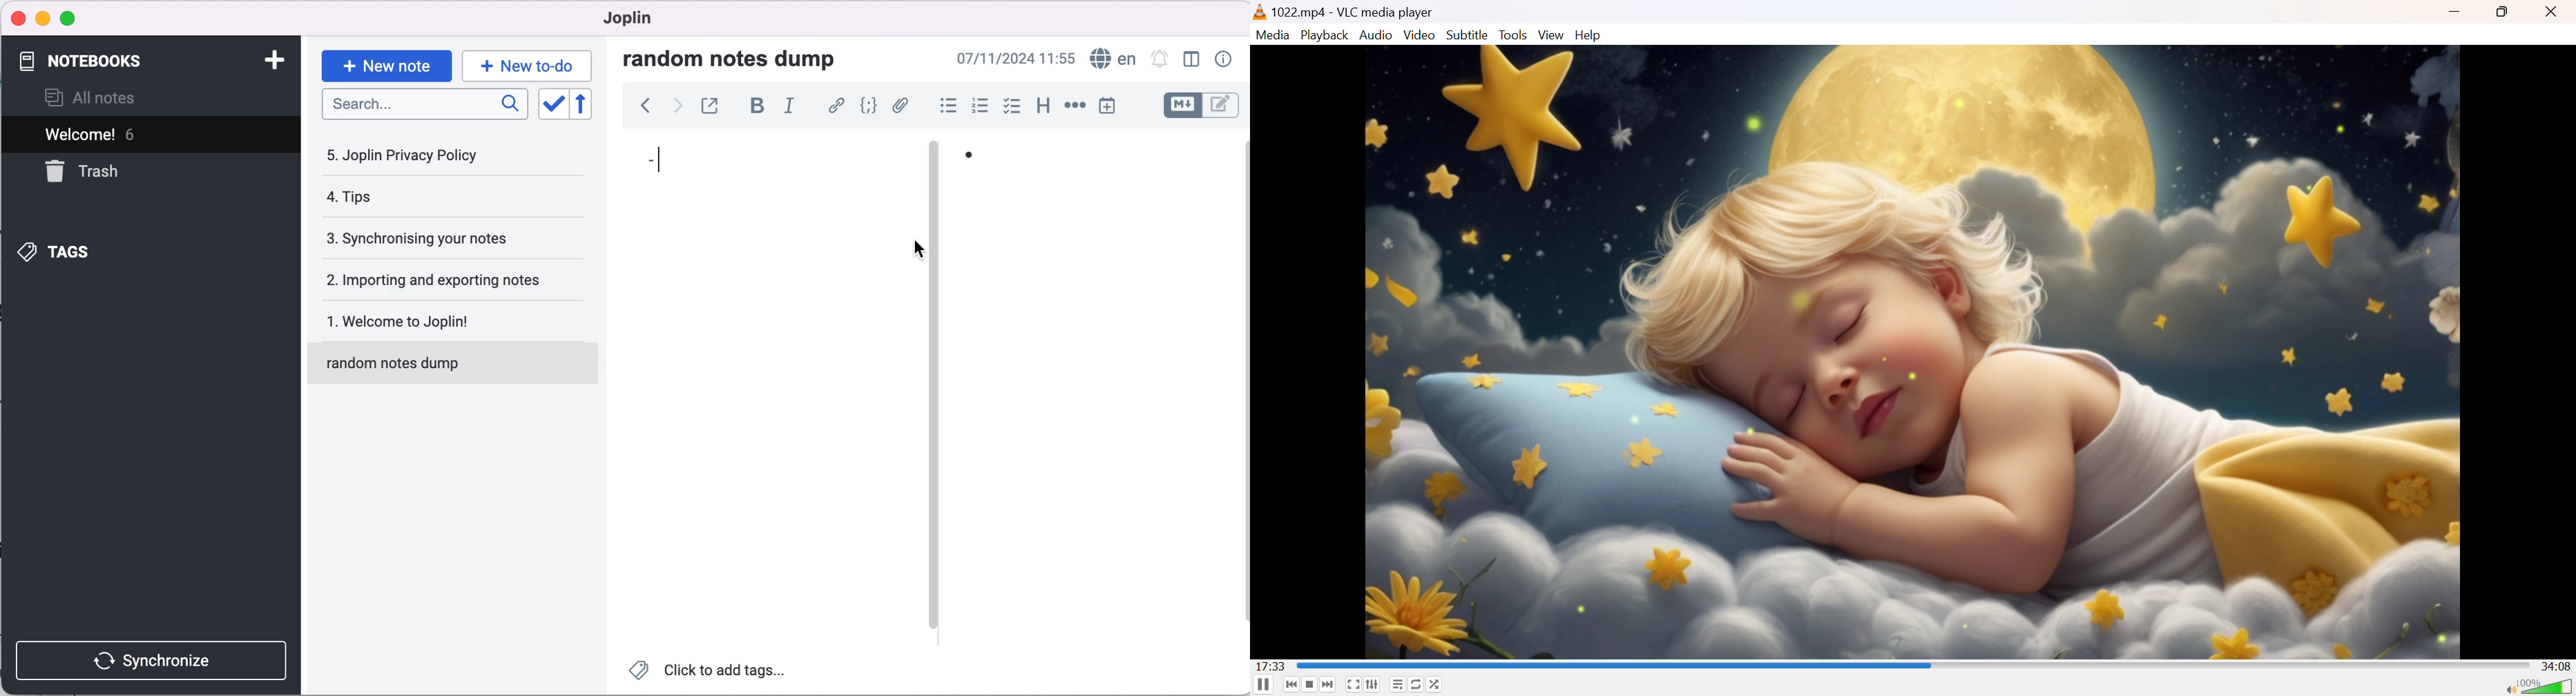 The width and height of the screenshot is (2576, 700). What do you see at coordinates (1292, 686) in the screenshot?
I see `Previous media in the playlist, skip backward when held` at bounding box center [1292, 686].